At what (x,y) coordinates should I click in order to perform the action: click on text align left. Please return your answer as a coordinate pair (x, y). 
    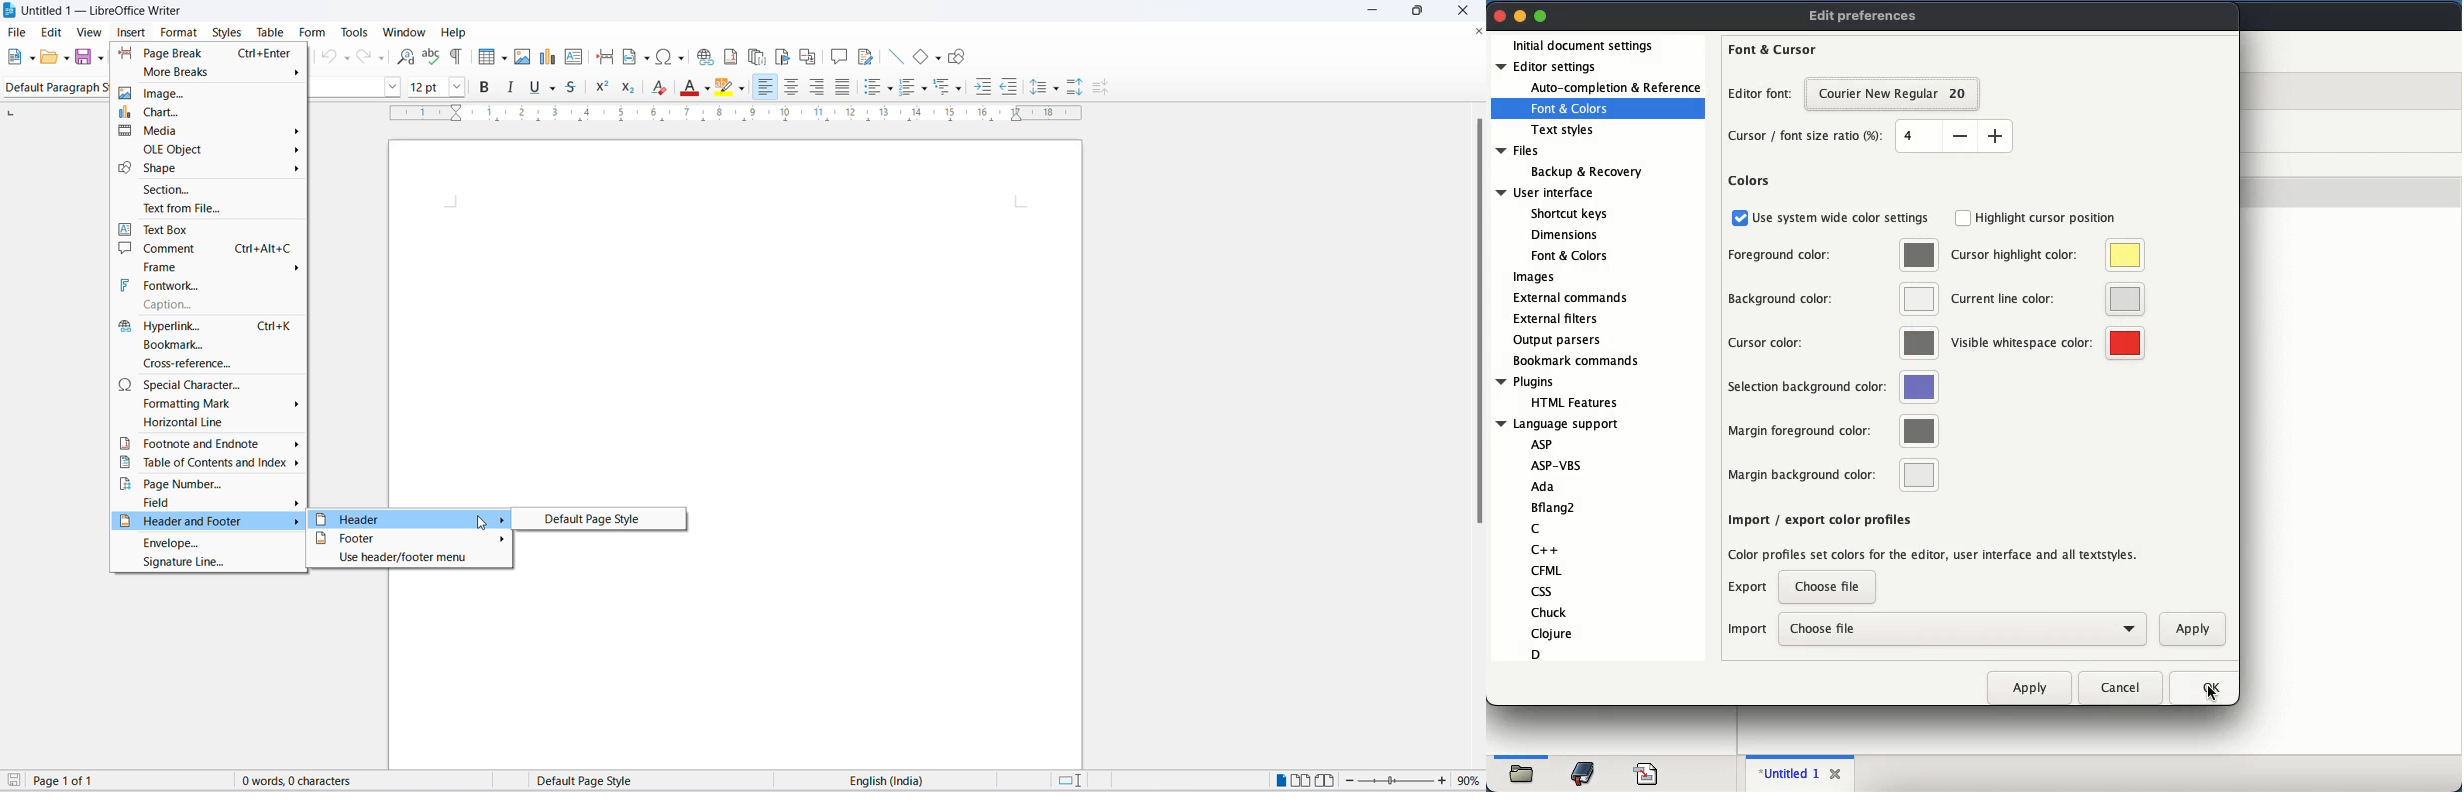
    Looking at the image, I should click on (767, 87).